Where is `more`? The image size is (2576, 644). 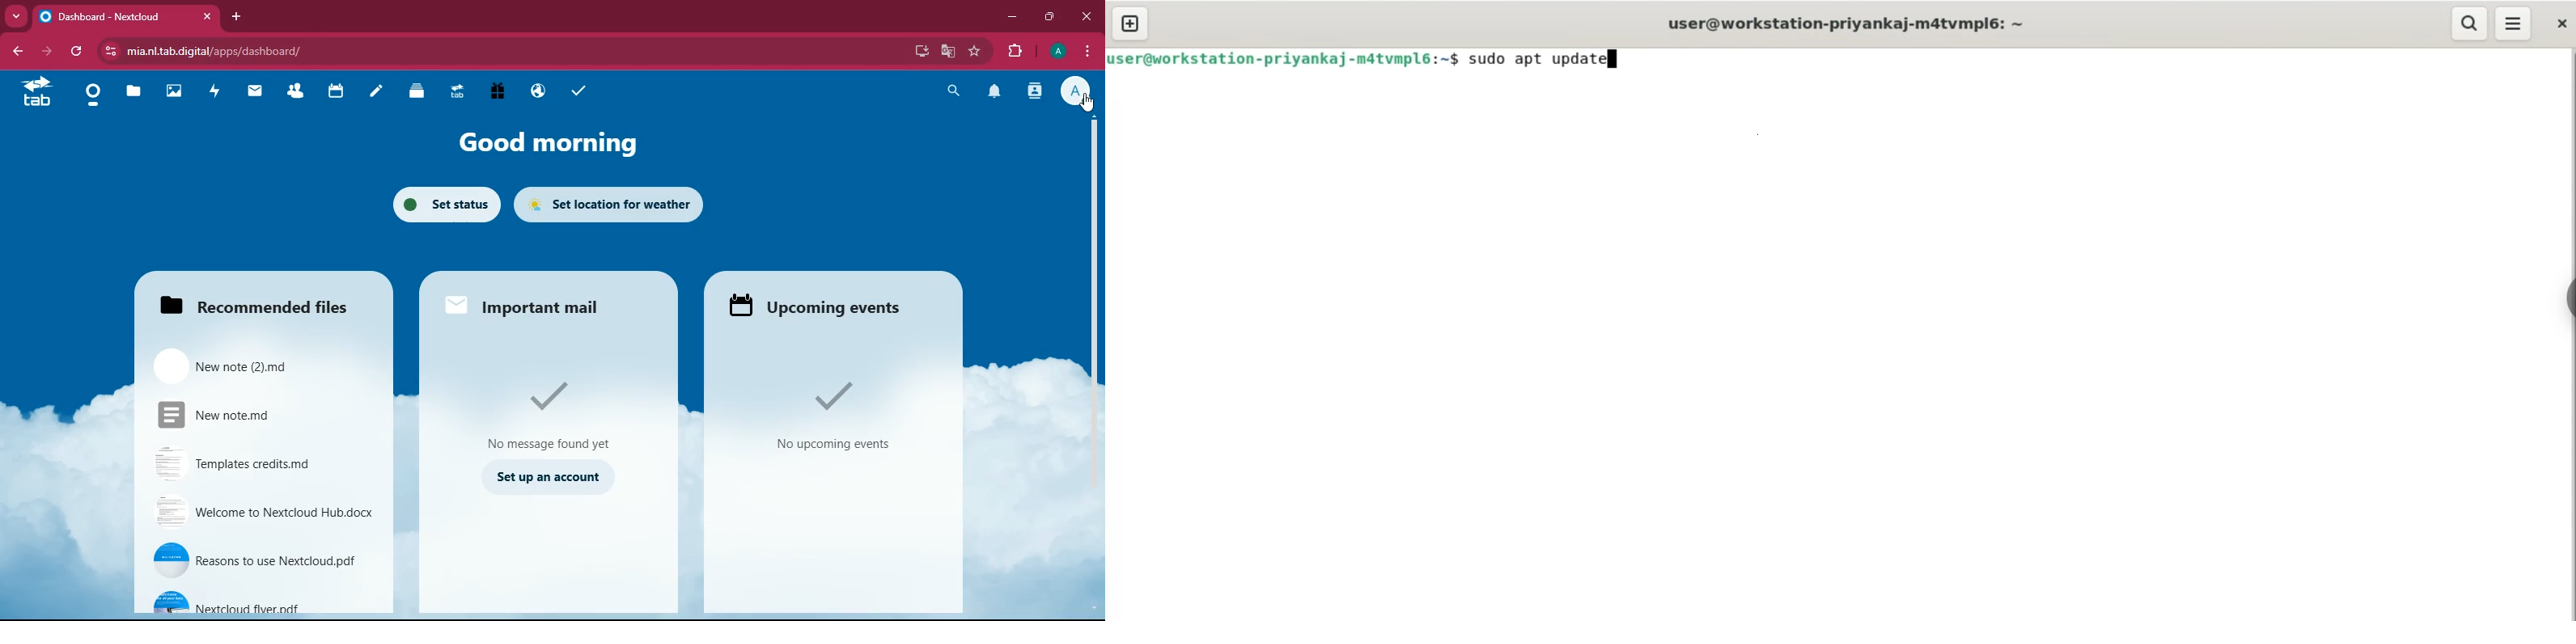 more is located at coordinates (16, 16).